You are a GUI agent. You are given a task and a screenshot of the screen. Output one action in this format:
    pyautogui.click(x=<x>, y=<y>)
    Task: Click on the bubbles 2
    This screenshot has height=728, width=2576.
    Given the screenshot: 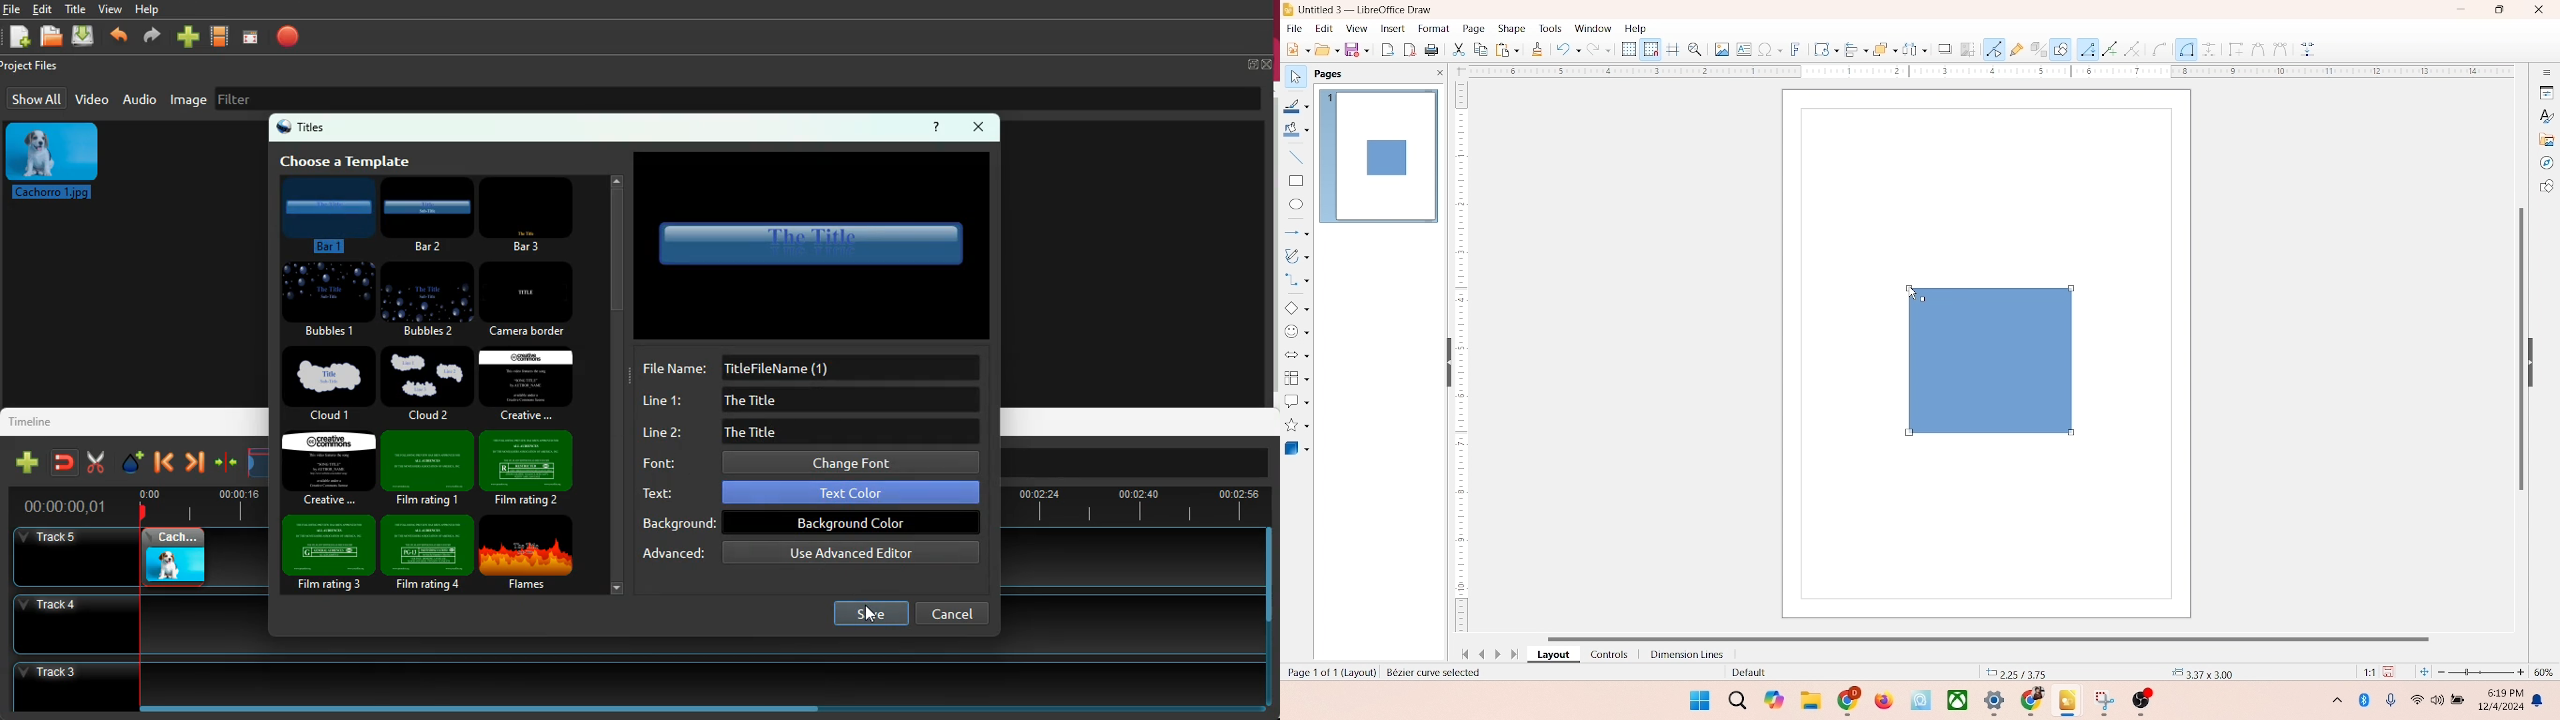 What is the action you would take?
    pyautogui.click(x=427, y=299)
    